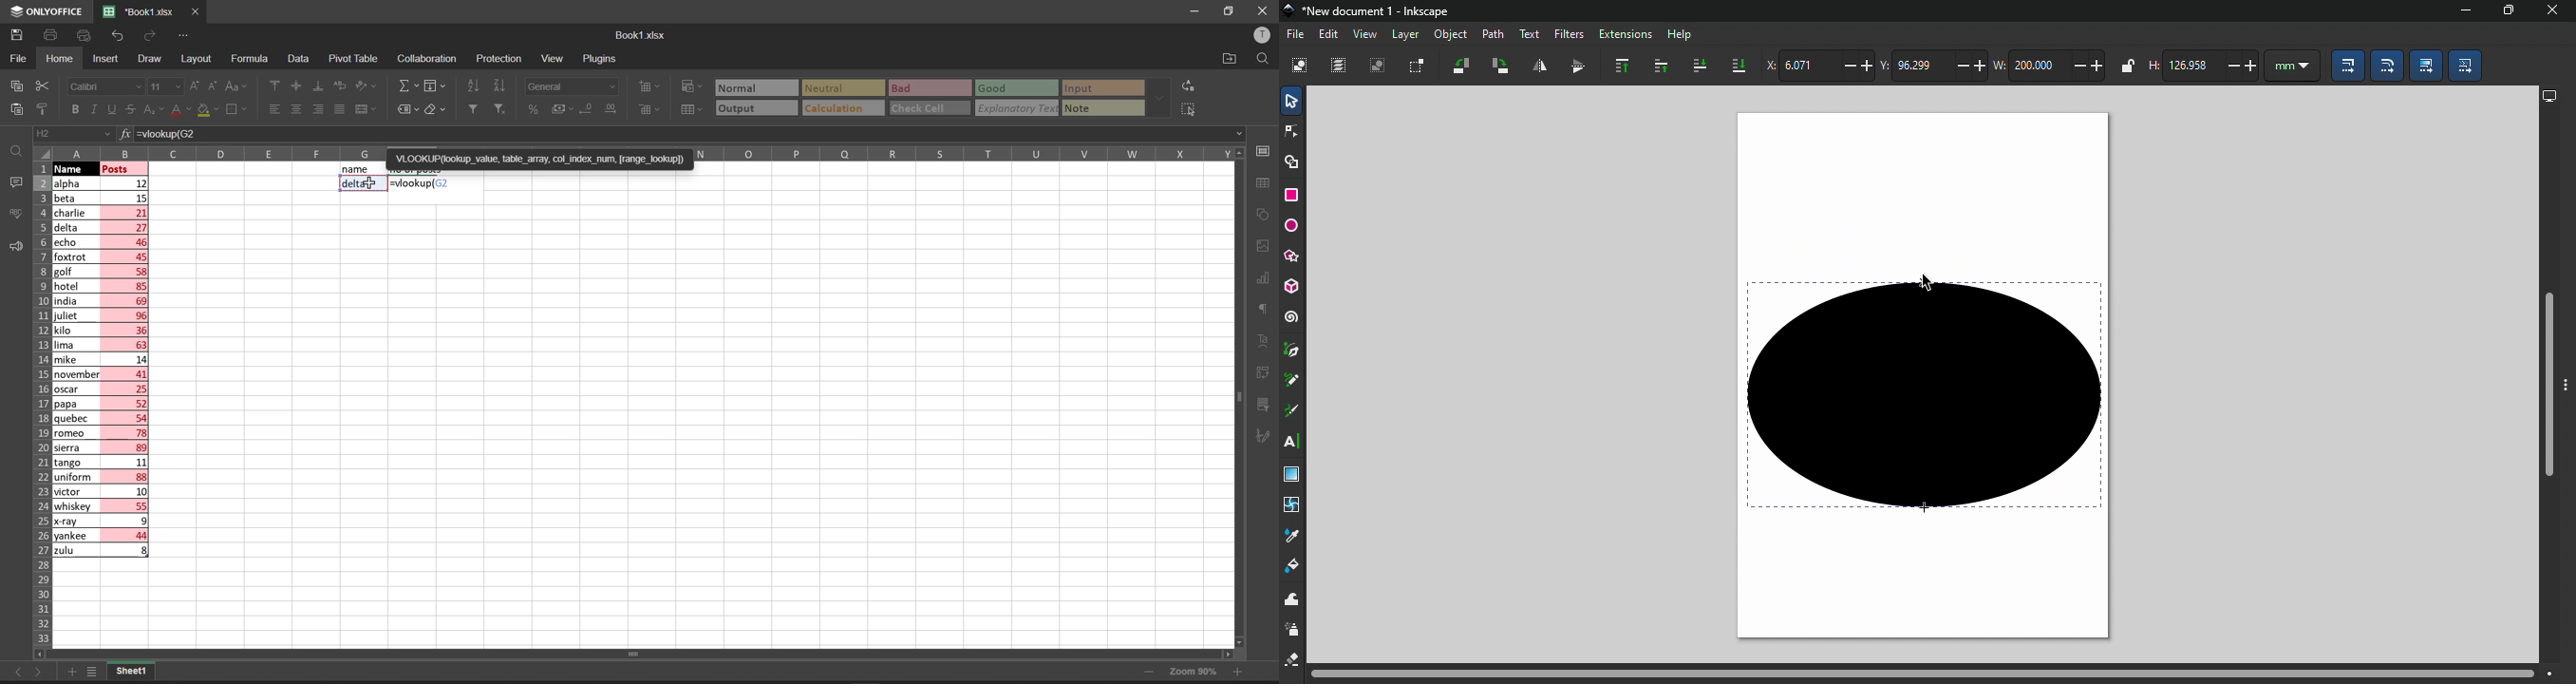  Describe the element at coordinates (209, 111) in the screenshot. I see `fill color` at that location.